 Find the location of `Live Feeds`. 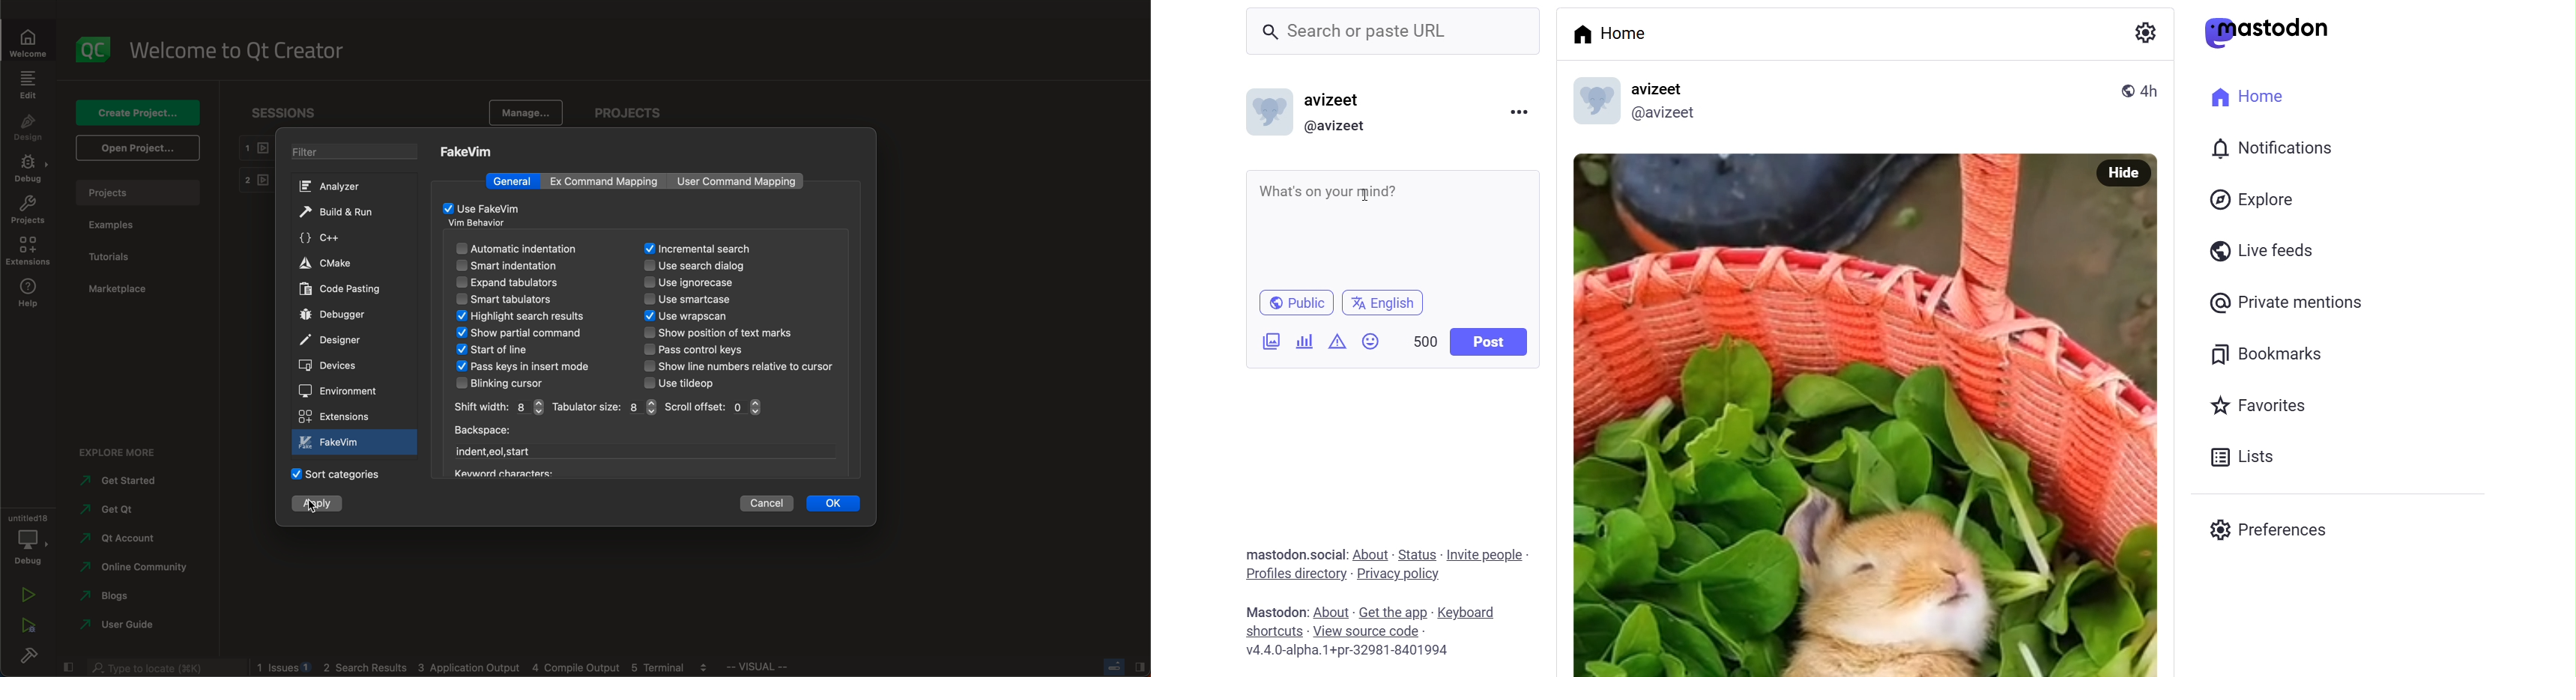

Live Feeds is located at coordinates (2261, 250).